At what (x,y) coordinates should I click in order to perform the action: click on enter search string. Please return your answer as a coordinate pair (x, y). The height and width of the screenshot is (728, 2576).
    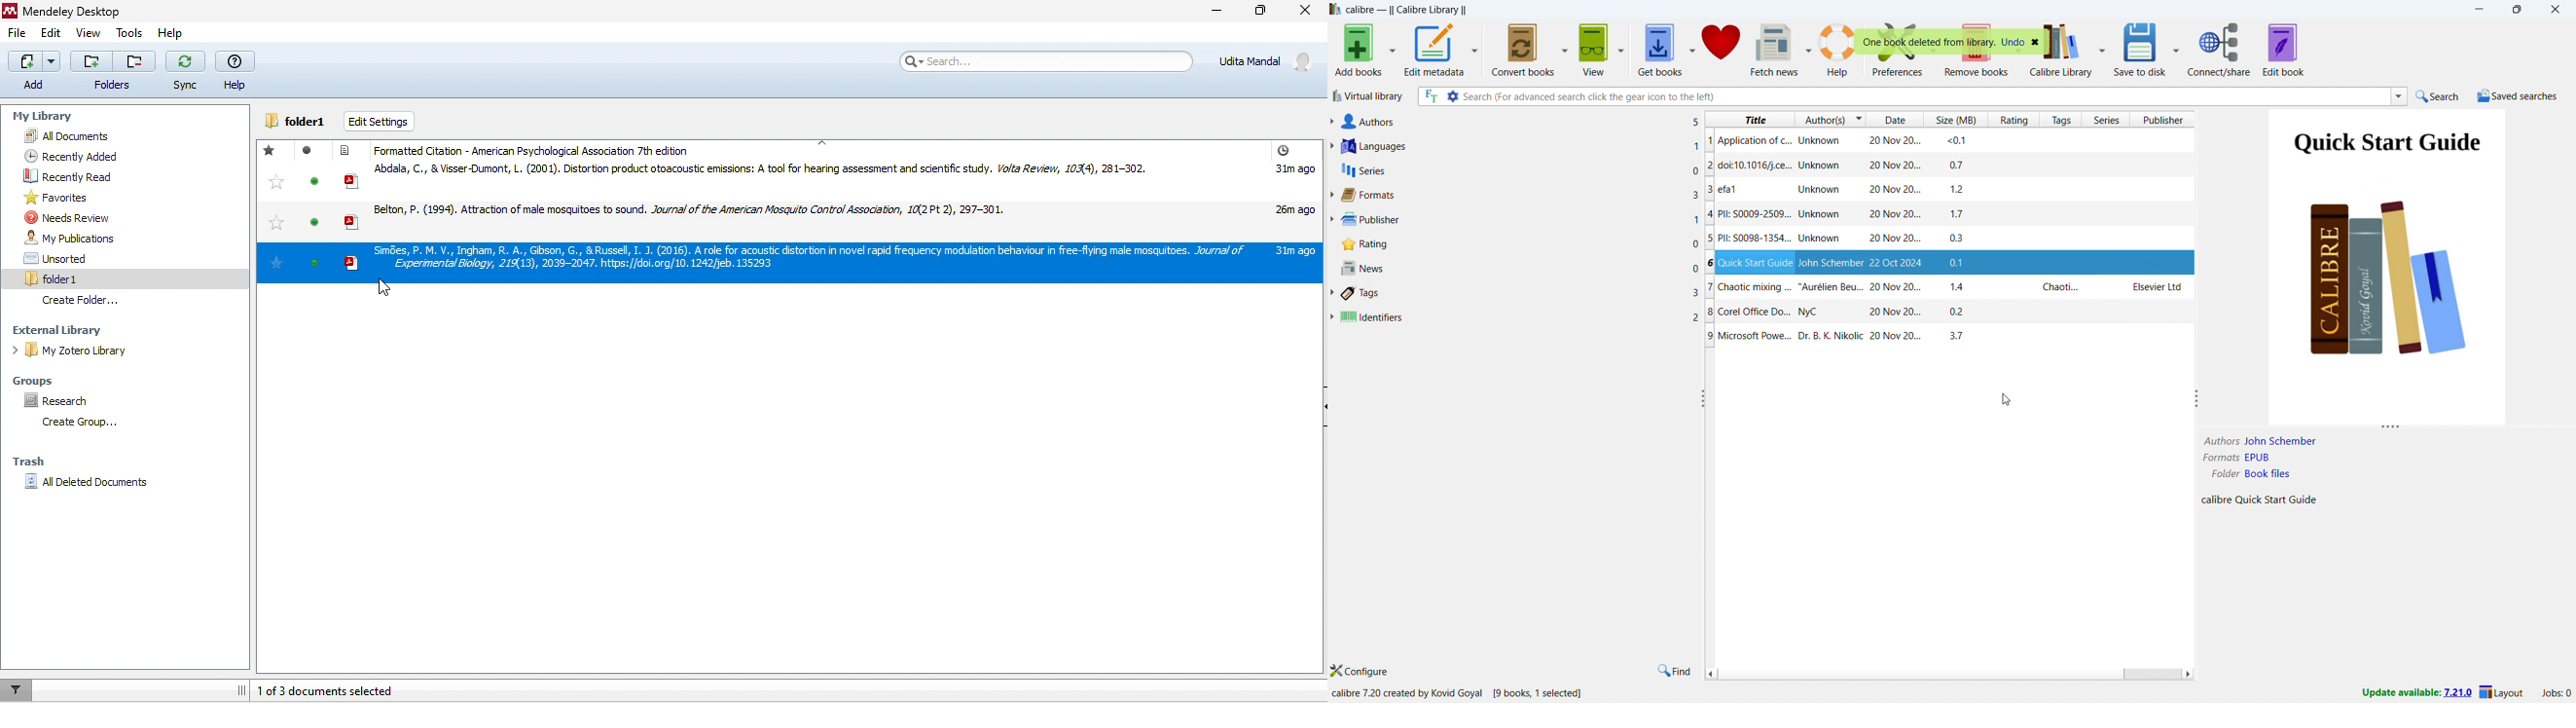
    Looking at the image, I should click on (1927, 96).